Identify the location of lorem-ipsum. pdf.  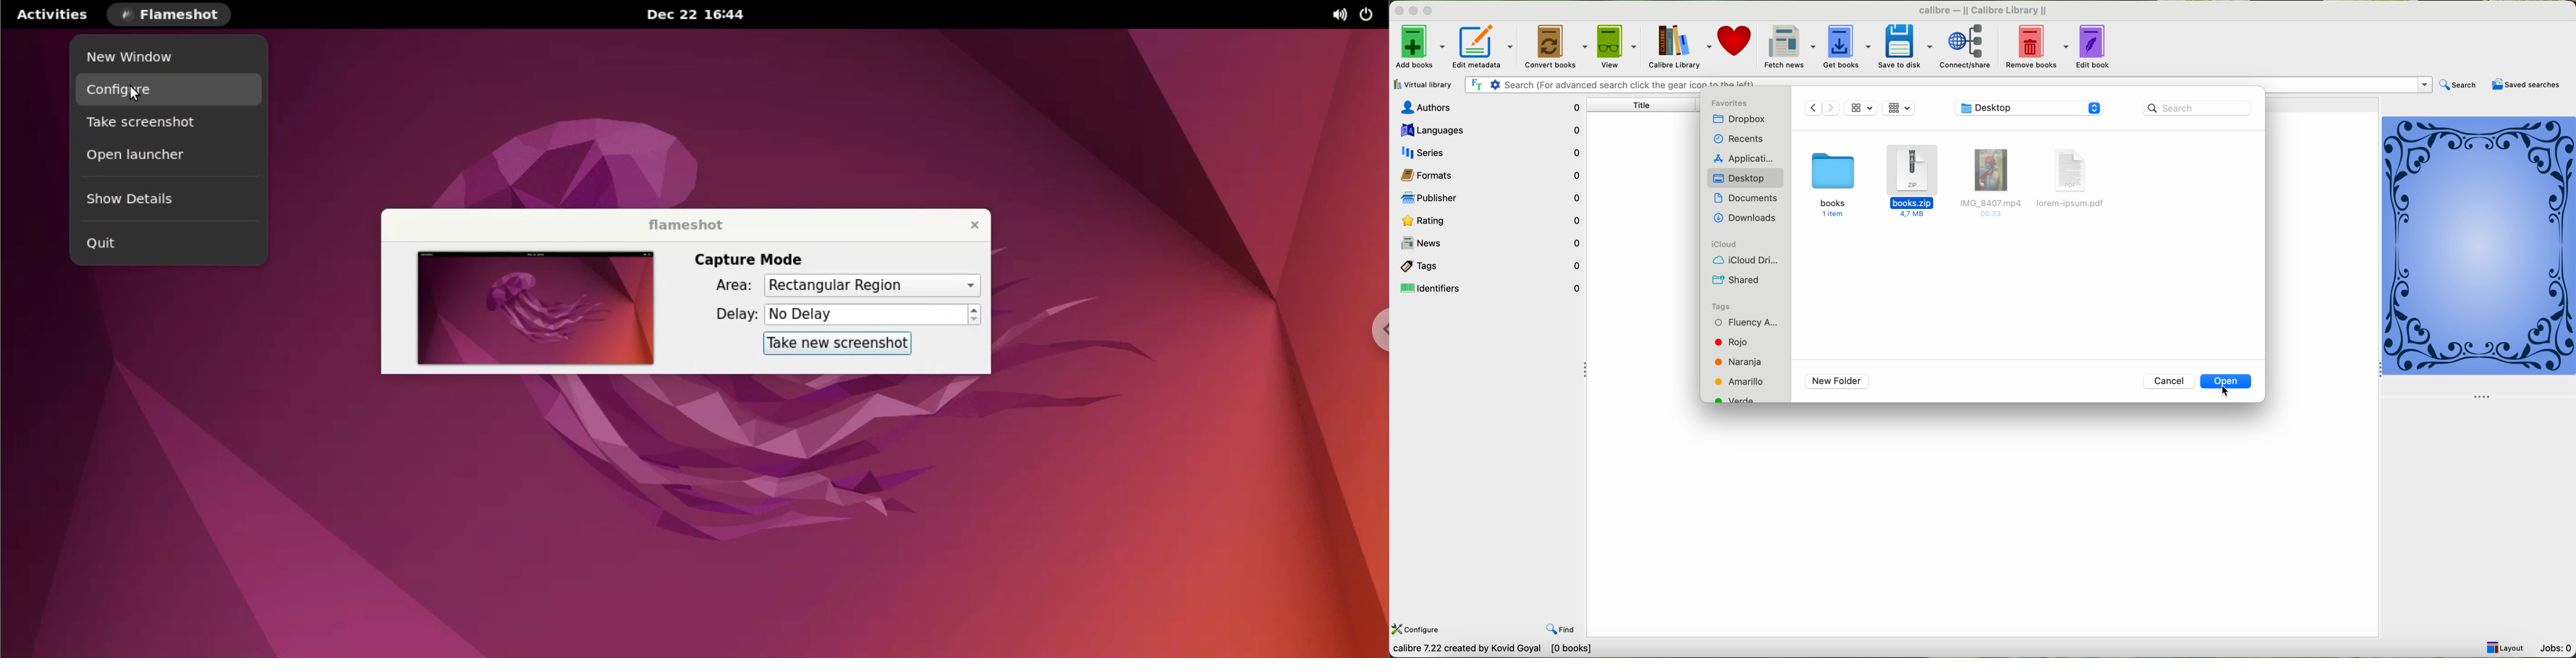
(2072, 183).